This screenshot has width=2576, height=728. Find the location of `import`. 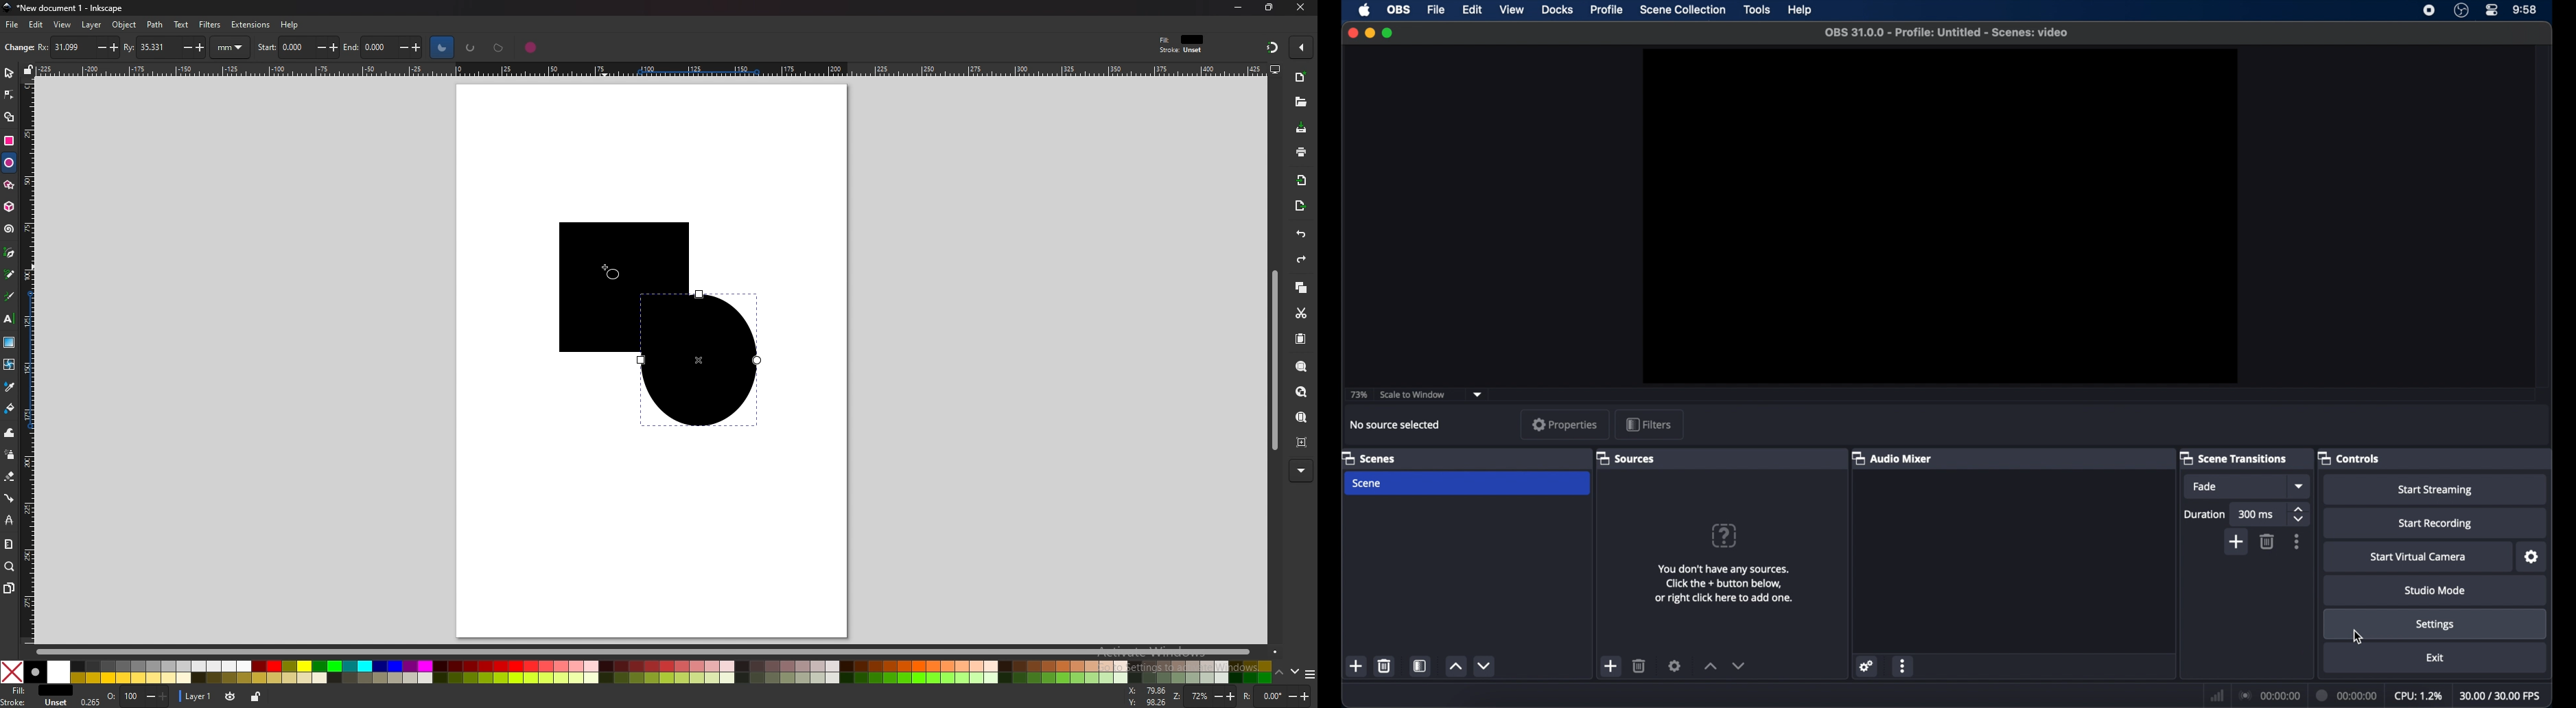

import is located at coordinates (1301, 180).